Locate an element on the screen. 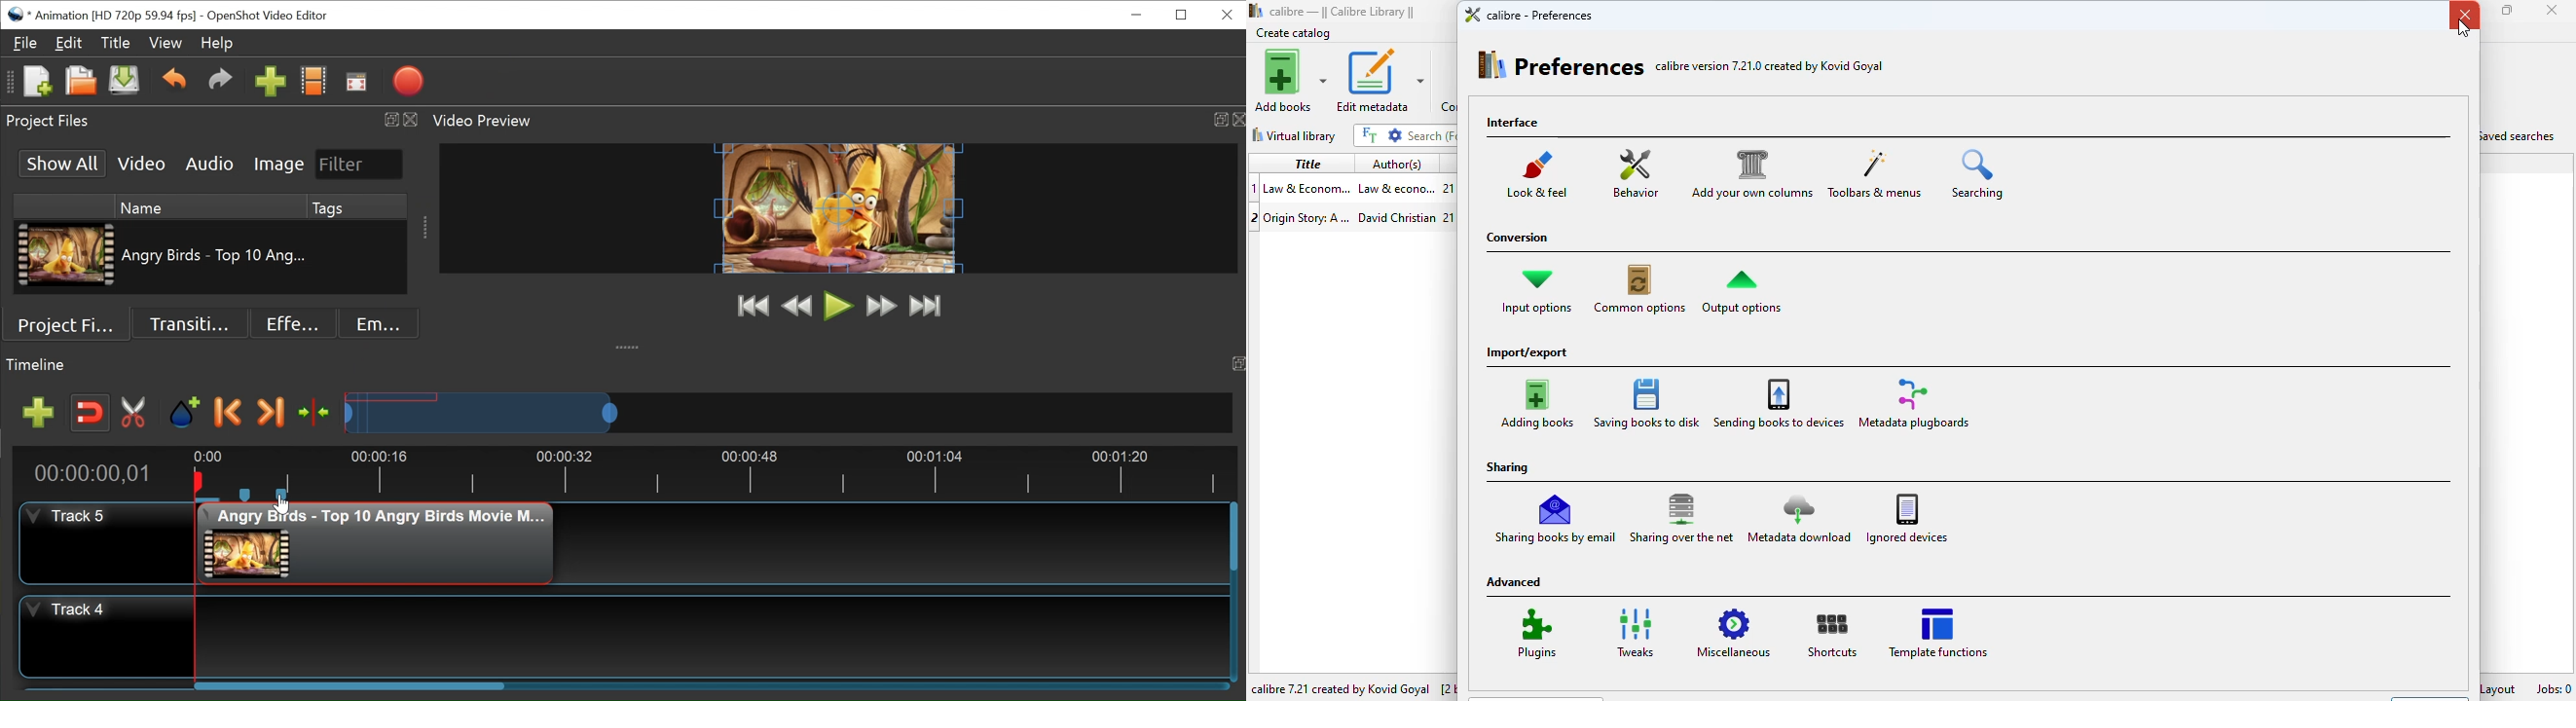 This screenshot has width=2576, height=728. full text search is located at coordinates (1369, 134).